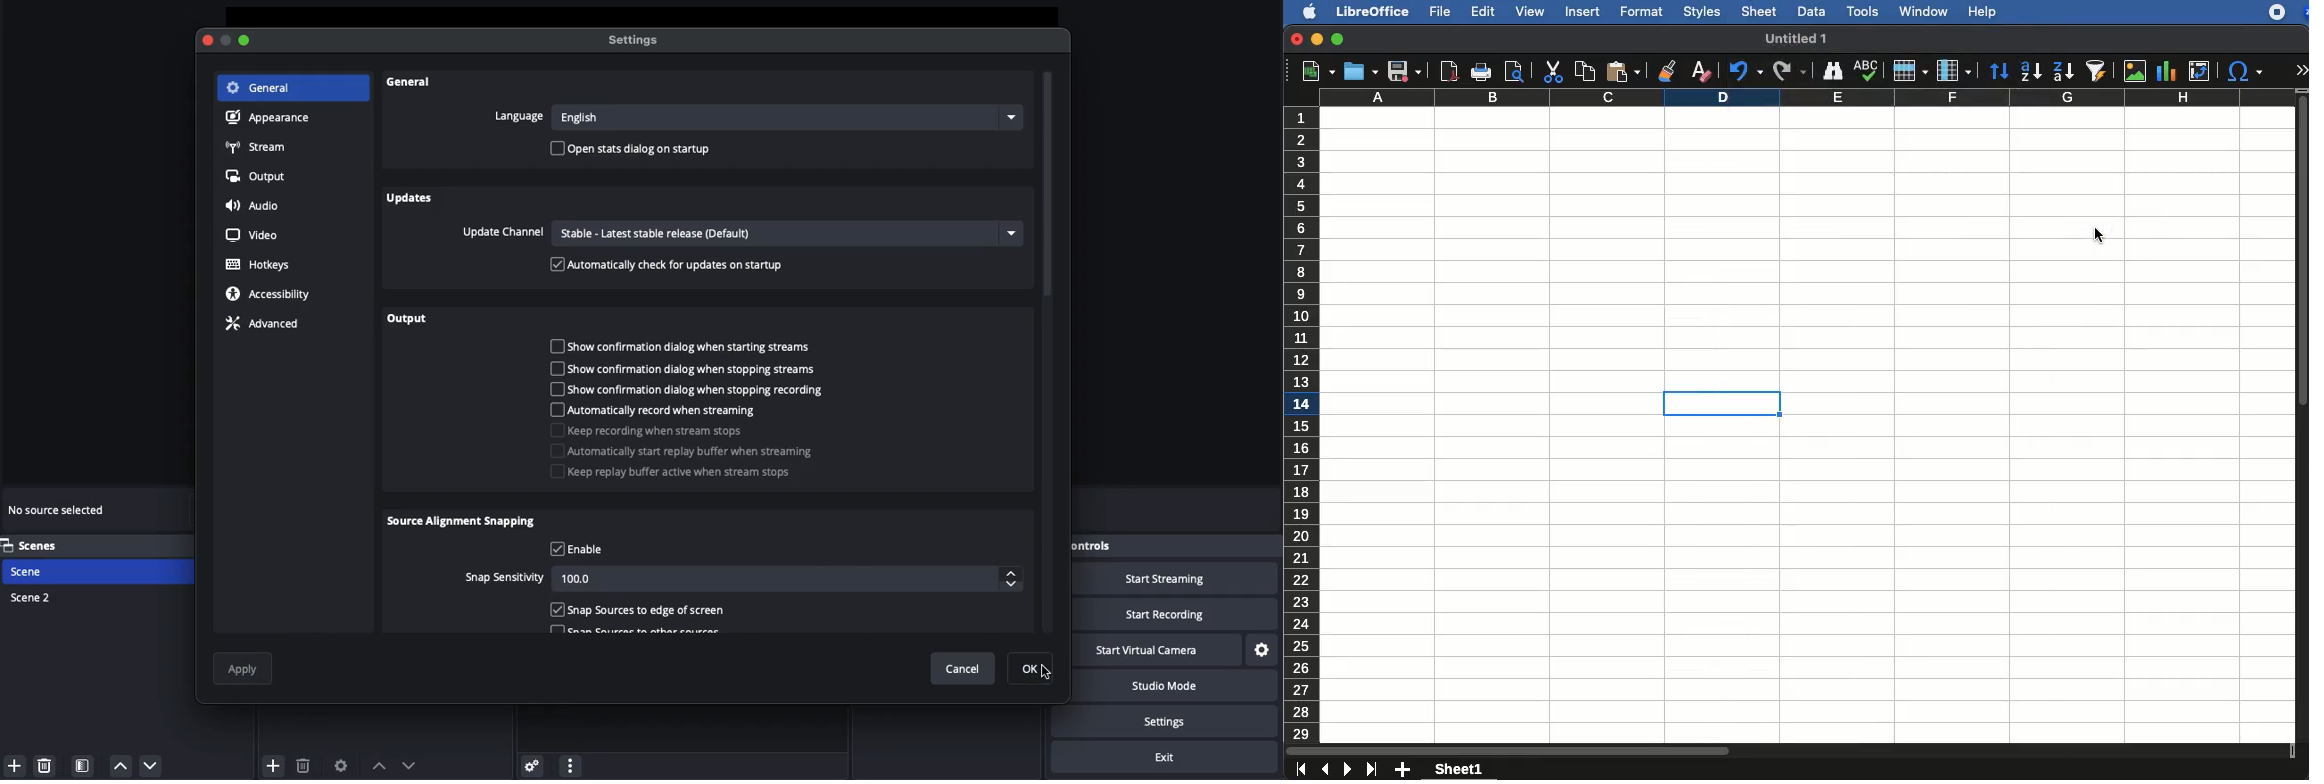  I want to click on General, so click(262, 87).